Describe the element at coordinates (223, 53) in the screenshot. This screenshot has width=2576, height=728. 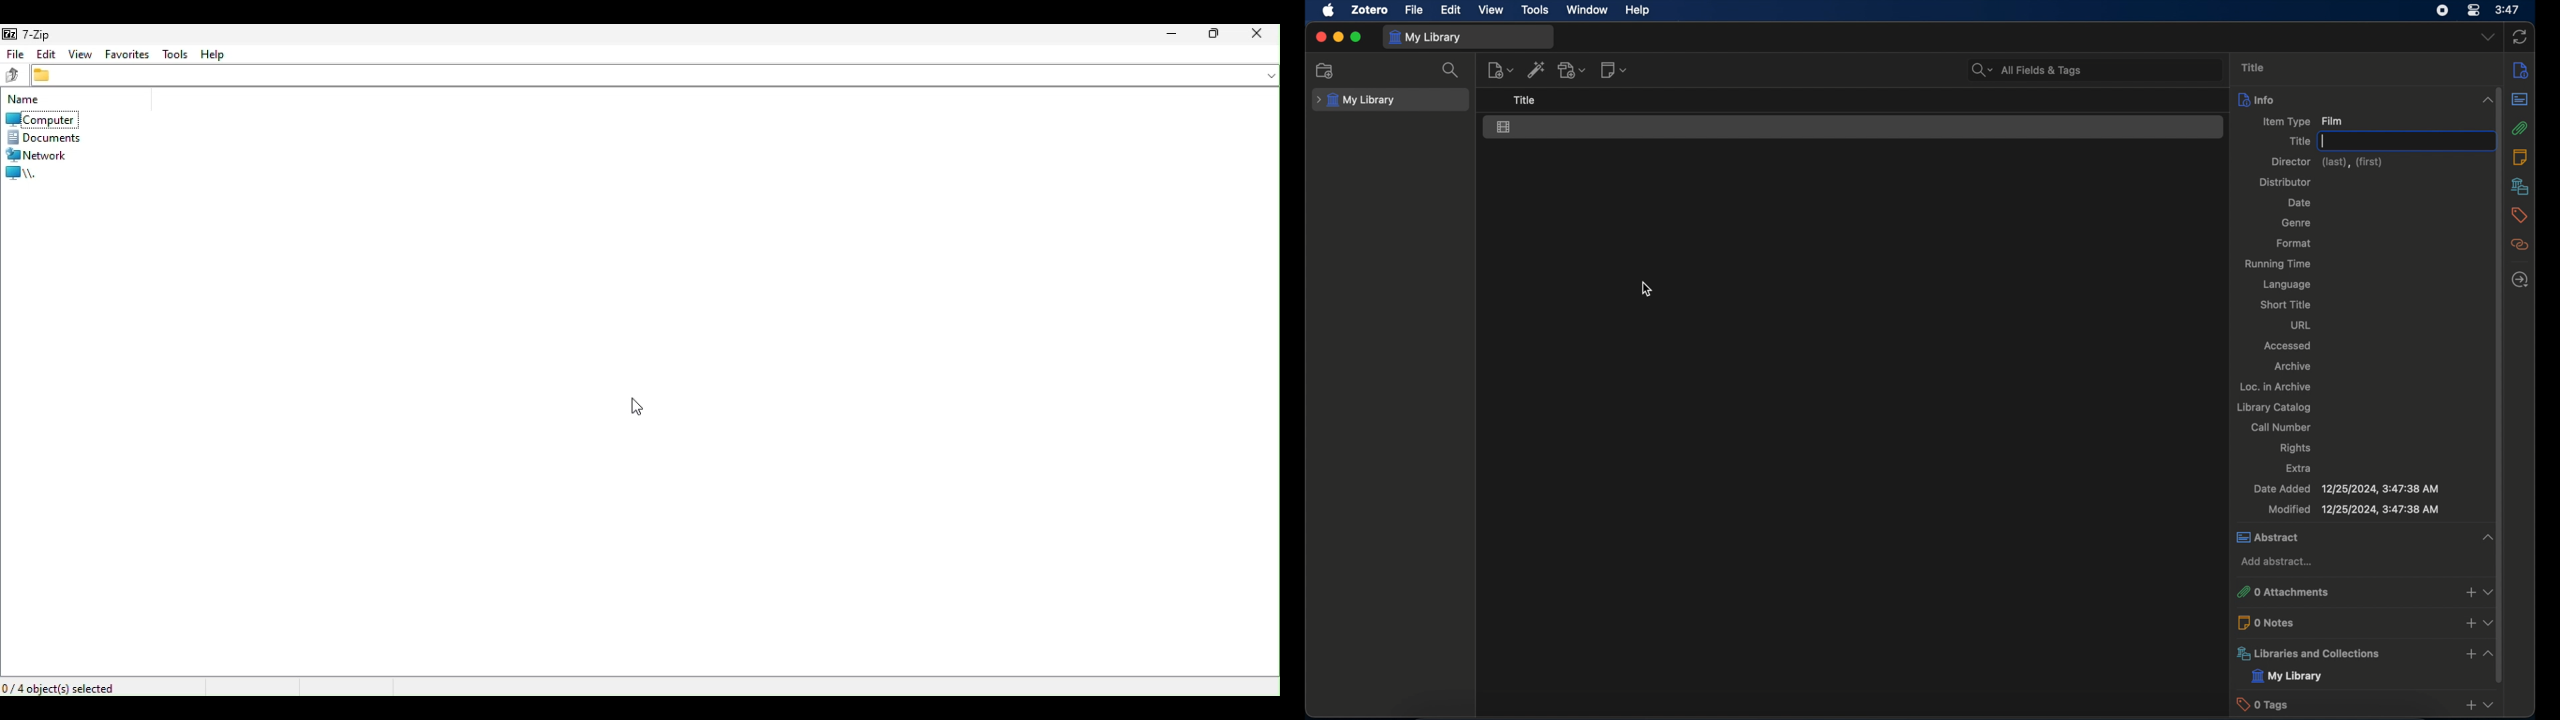
I see `Help` at that location.